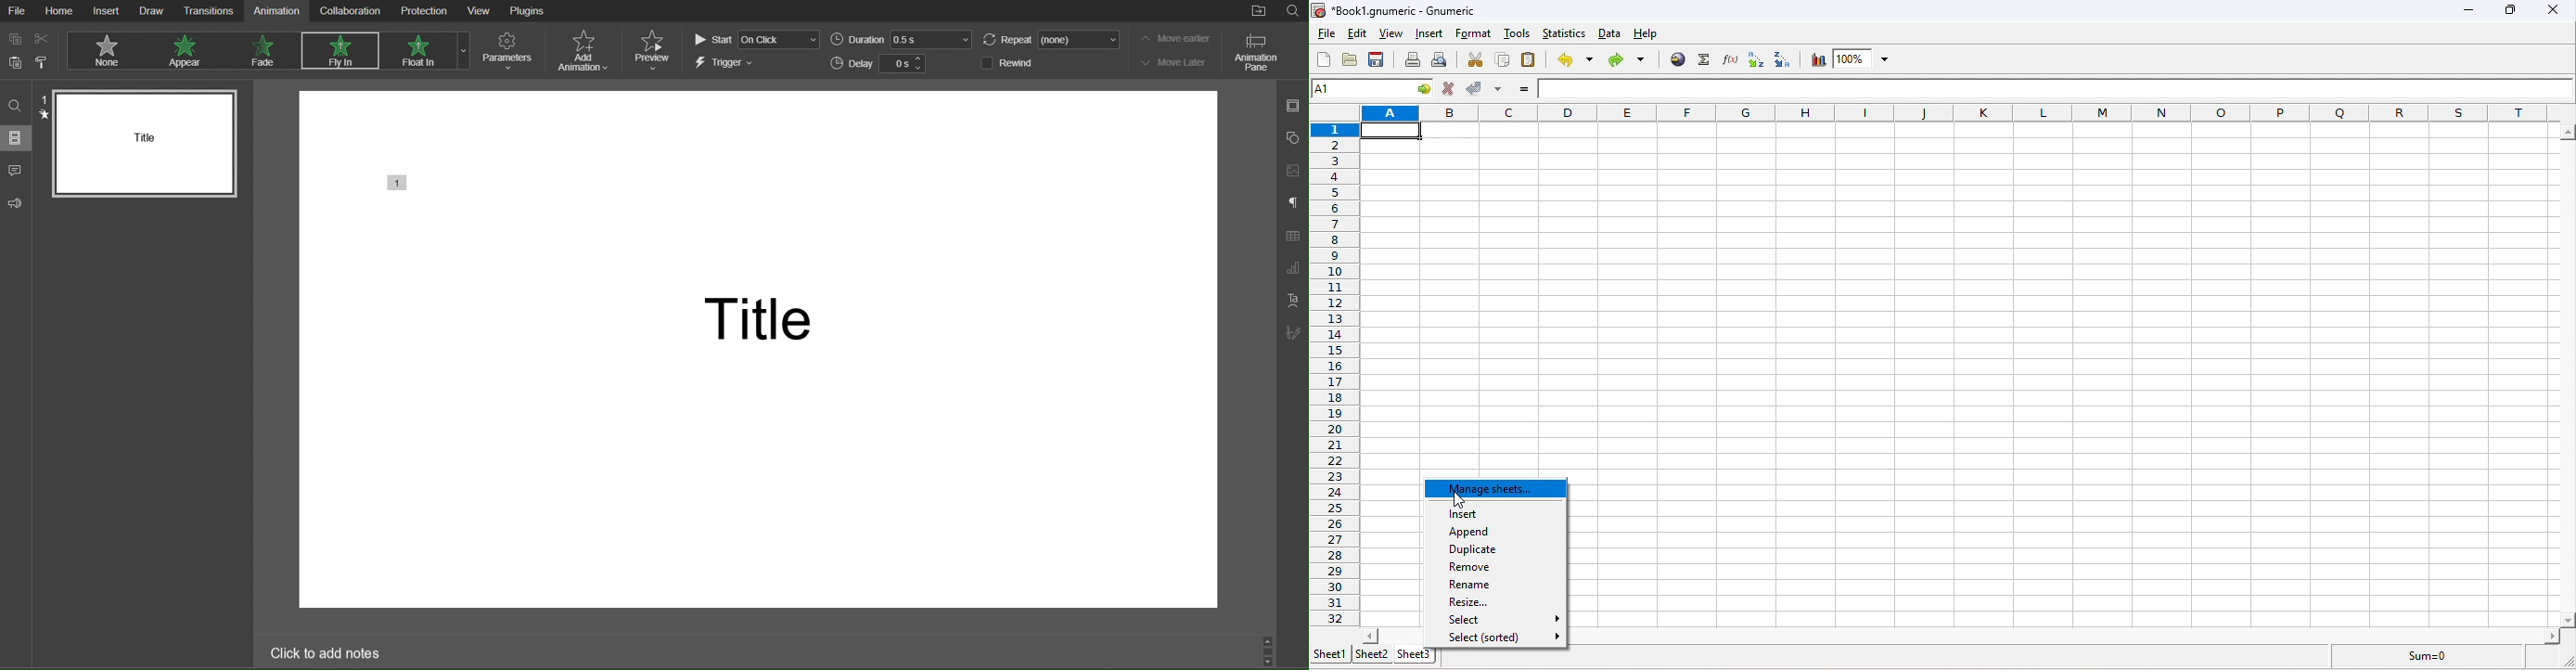  Describe the element at coordinates (187, 51) in the screenshot. I see `Appear` at that location.